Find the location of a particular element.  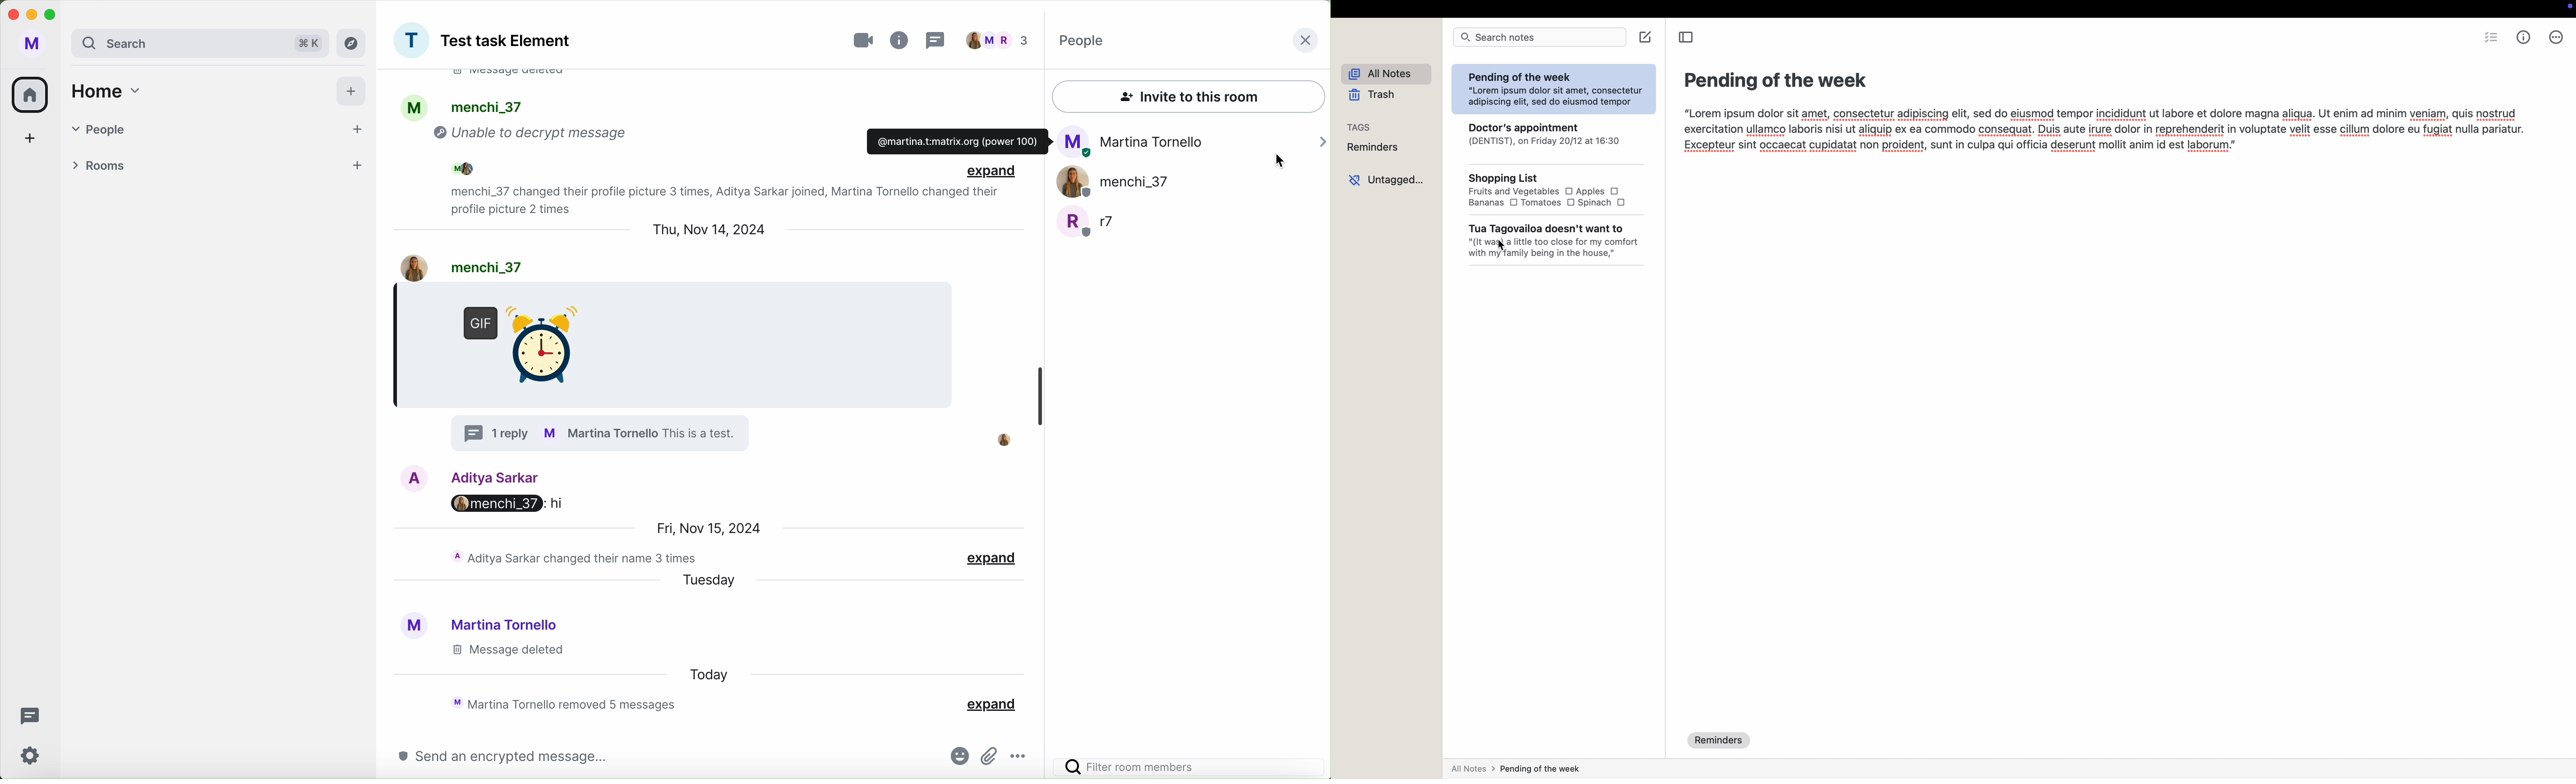

add is located at coordinates (351, 92).